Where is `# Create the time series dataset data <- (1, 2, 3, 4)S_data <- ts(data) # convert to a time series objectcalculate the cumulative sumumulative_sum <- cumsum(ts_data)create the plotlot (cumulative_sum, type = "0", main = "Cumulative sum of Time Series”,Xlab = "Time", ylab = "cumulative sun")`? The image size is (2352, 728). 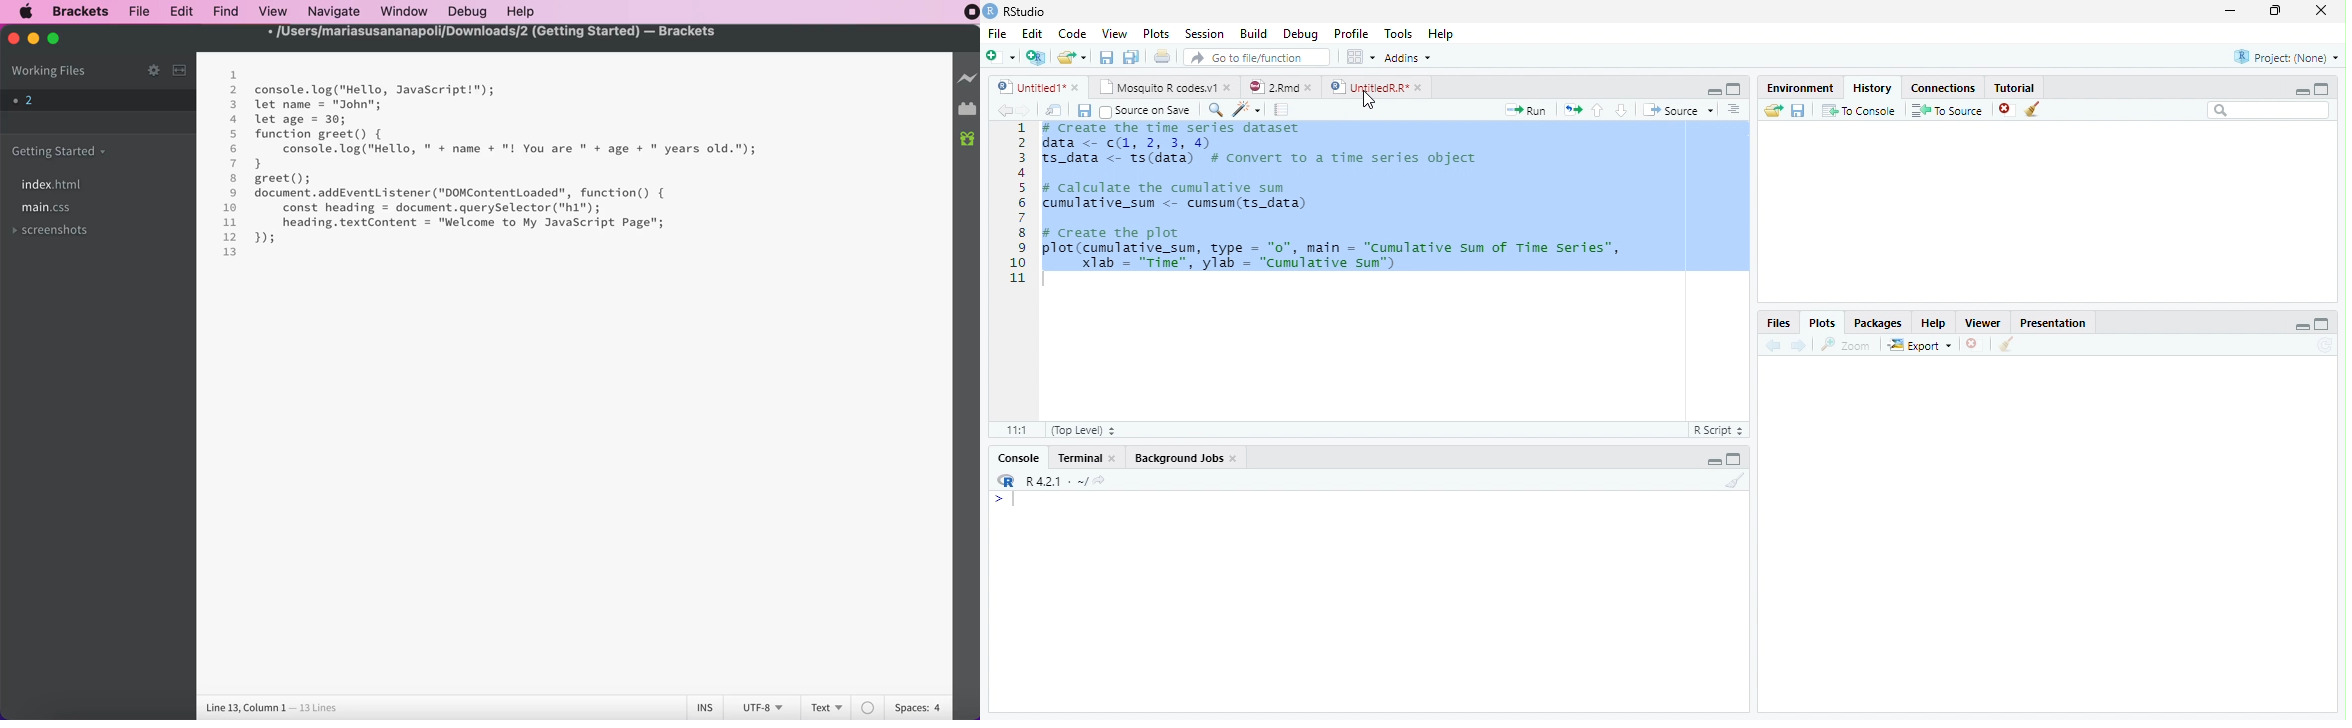 # Create the time series dataset data <- (1, 2, 3, 4)S_data <- ts(data) # convert to a time series objectcalculate the cumulative sumumulative_sum <- cumsum(ts_data)create the plotlot (cumulative_sum, type = "0", main = "Cumulative sum of Time Series”,Xlab = "Time", ylab = "cumulative sun") is located at coordinates (1342, 205).